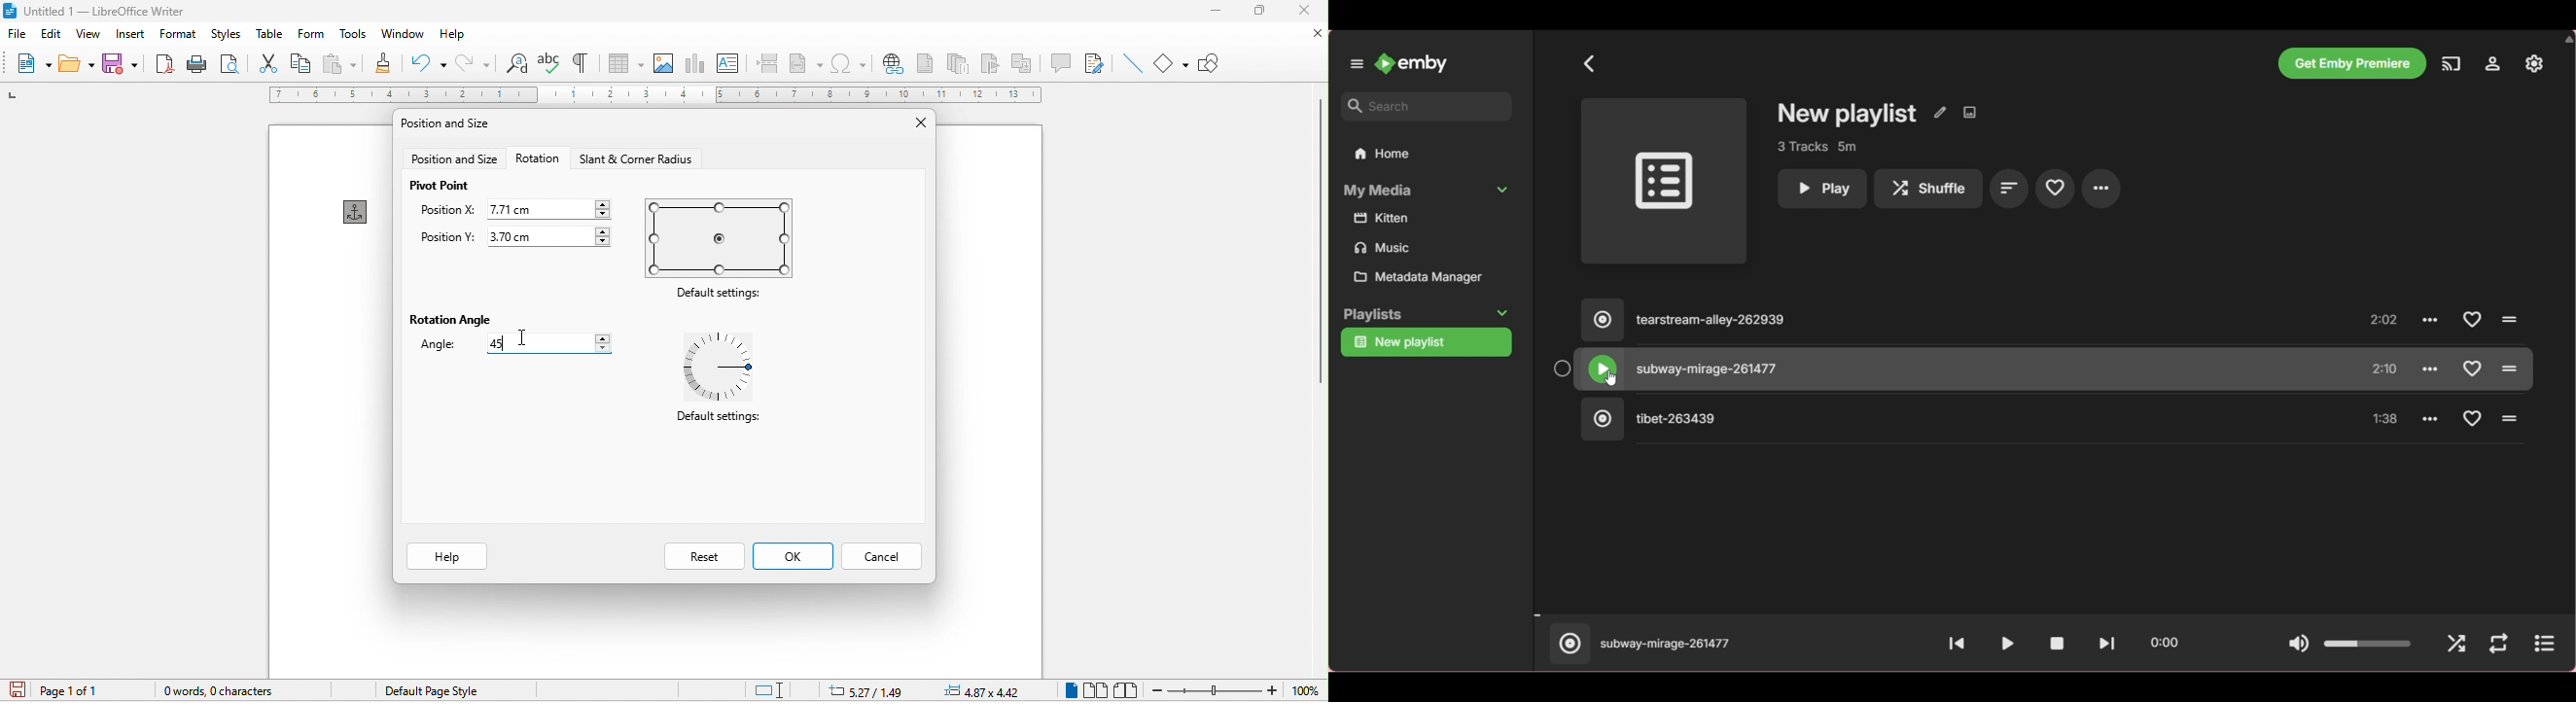 The width and height of the screenshot is (2576, 728). I want to click on Add respective song to favorites, so click(2472, 319).